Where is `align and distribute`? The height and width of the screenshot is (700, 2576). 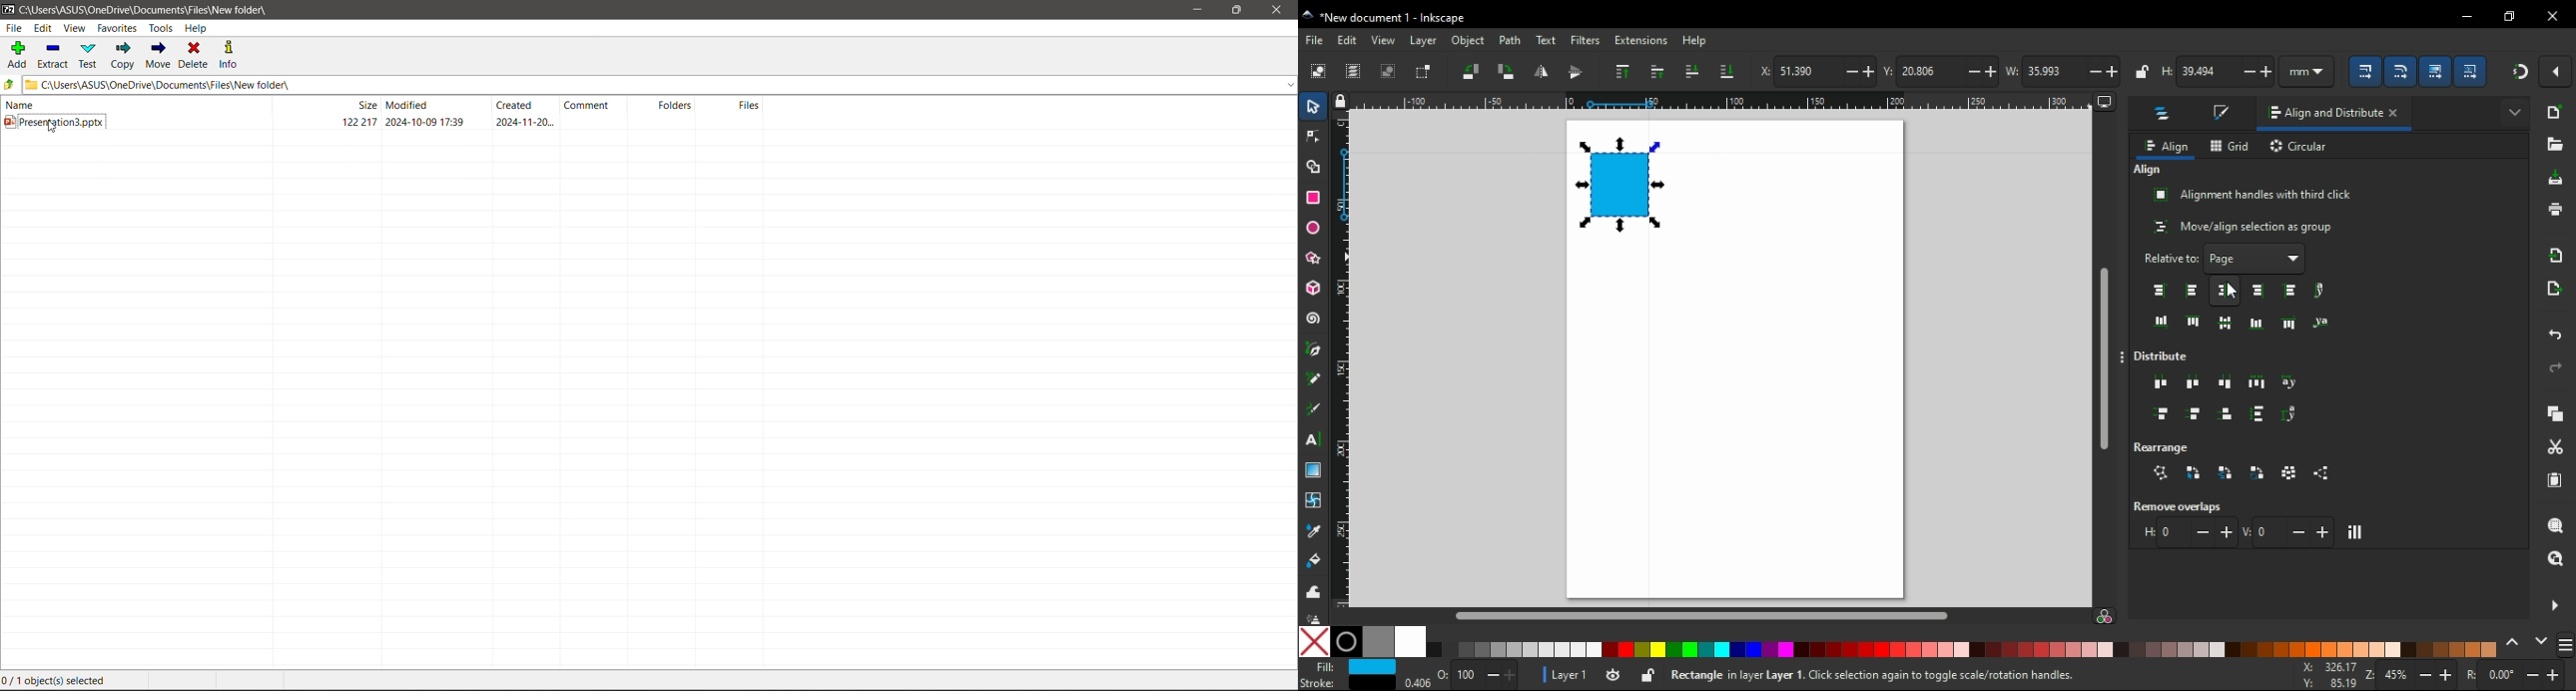 align and distribute is located at coordinates (2319, 117).